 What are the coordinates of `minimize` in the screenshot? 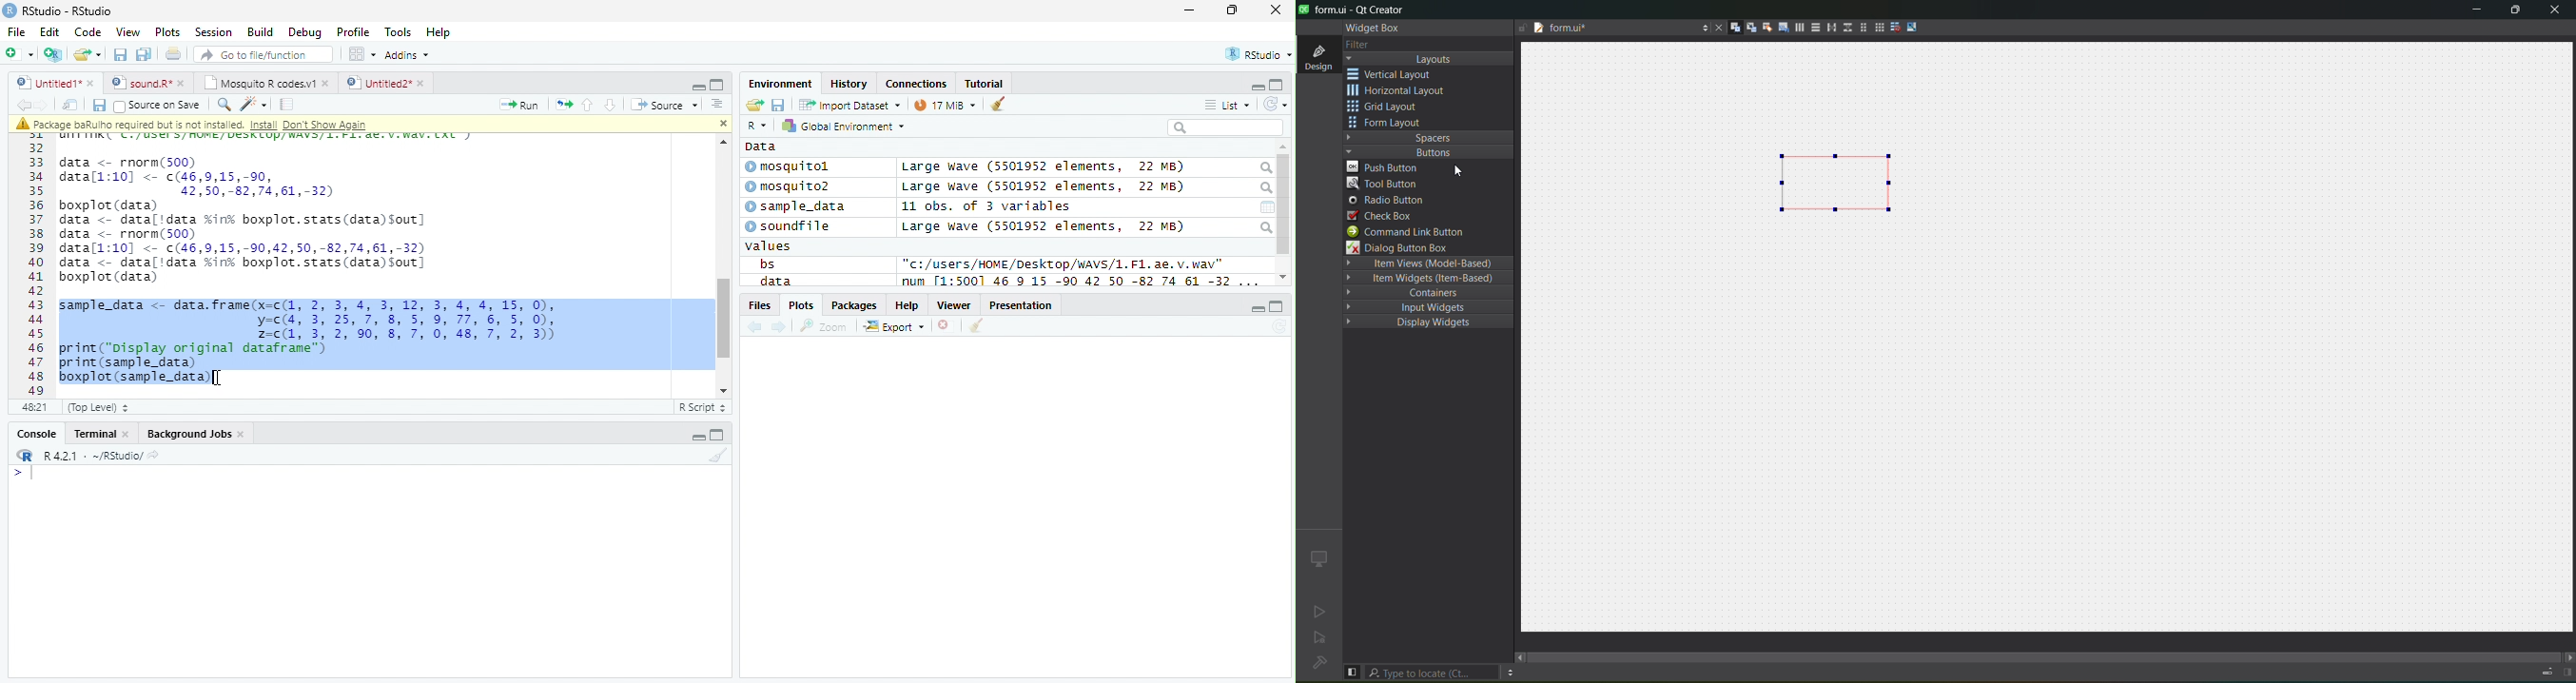 It's located at (696, 434).